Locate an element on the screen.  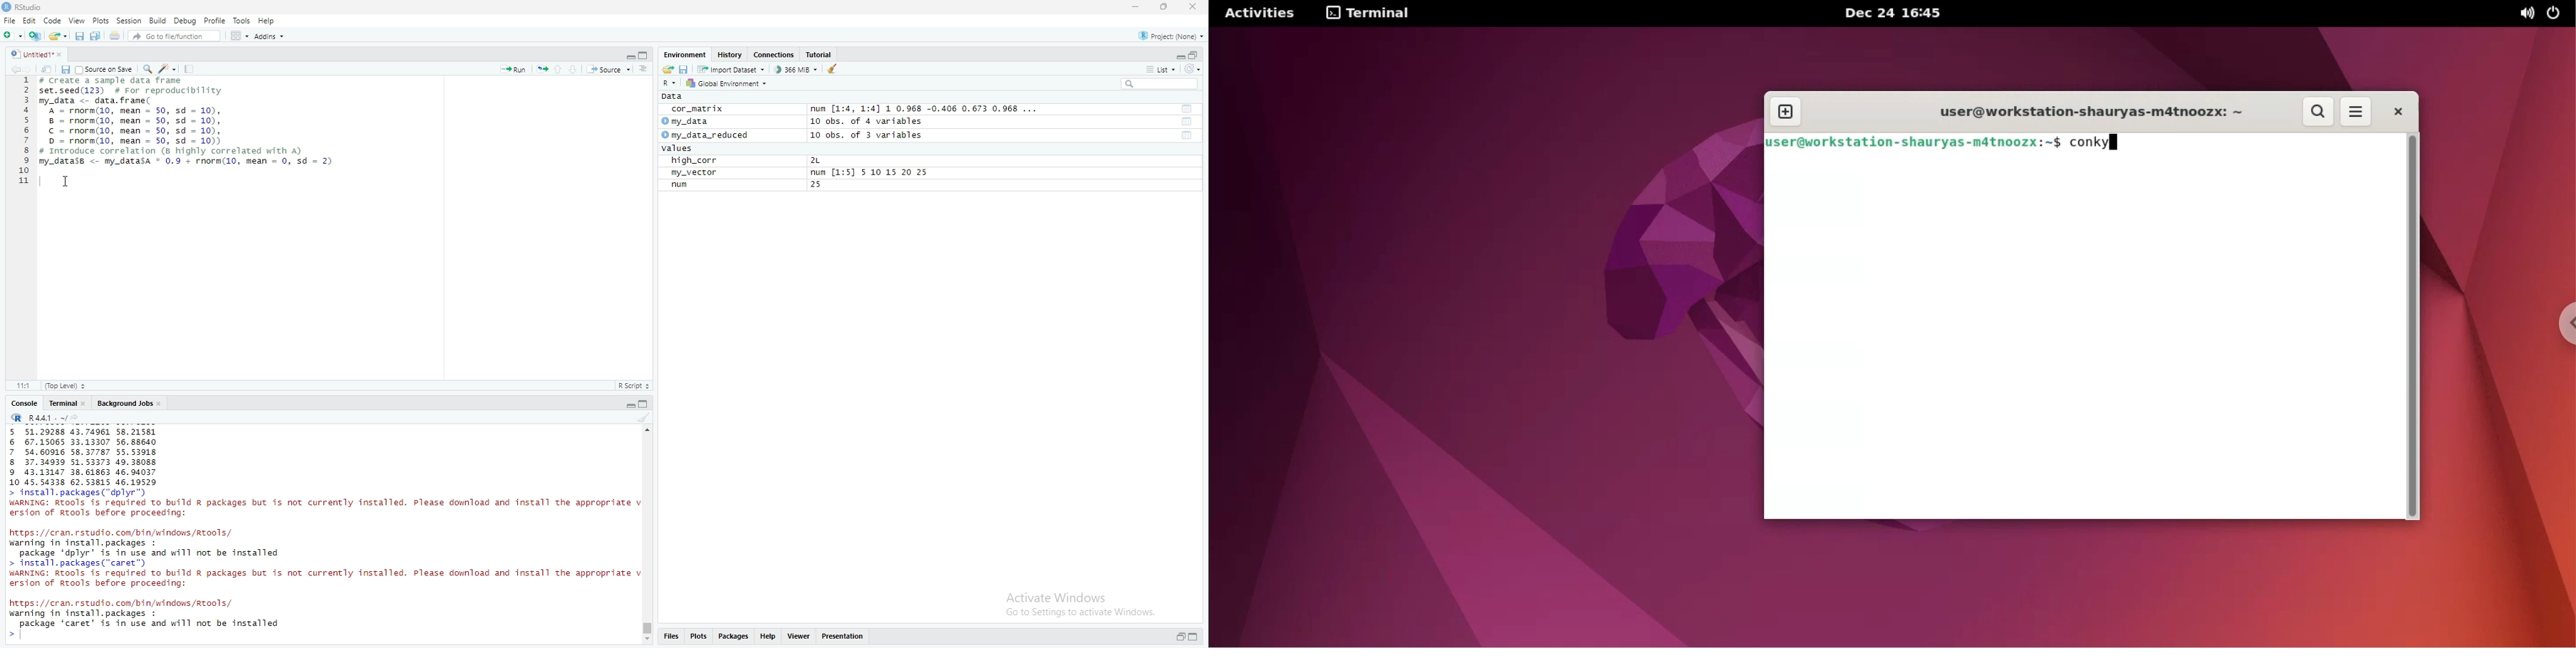
Profile is located at coordinates (215, 20).